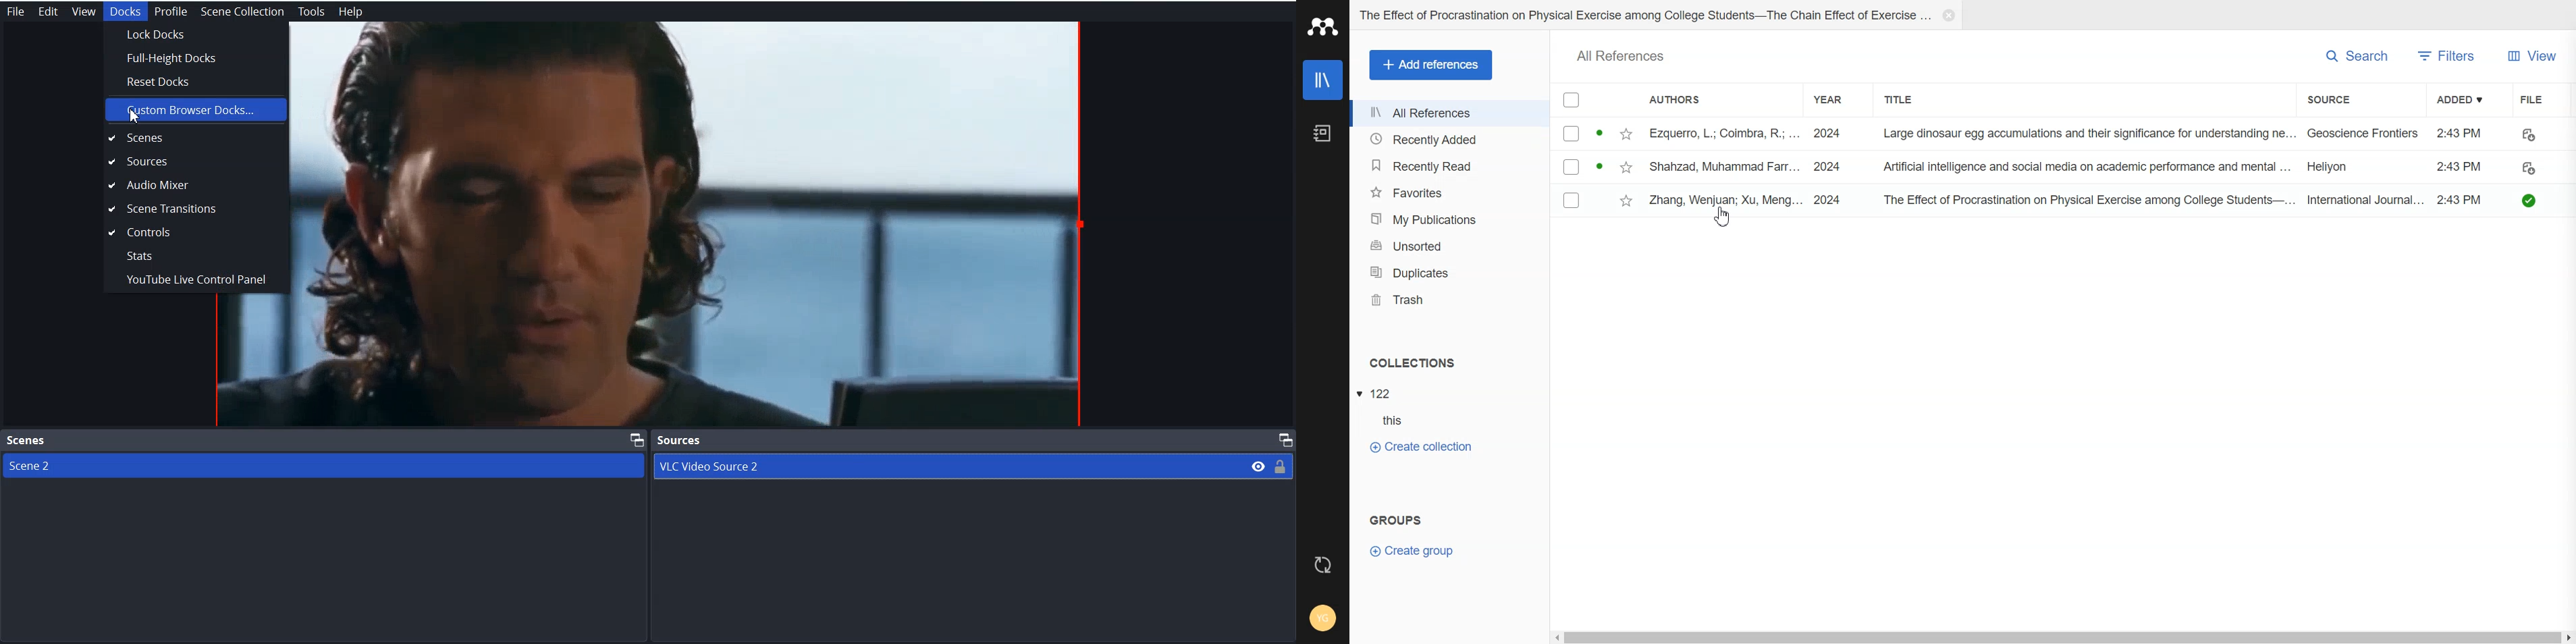 The image size is (2576, 644). What do you see at coordinates (192, 34) in the screenshot?
I see `Lock Docks` at bounding box center [192, 34].